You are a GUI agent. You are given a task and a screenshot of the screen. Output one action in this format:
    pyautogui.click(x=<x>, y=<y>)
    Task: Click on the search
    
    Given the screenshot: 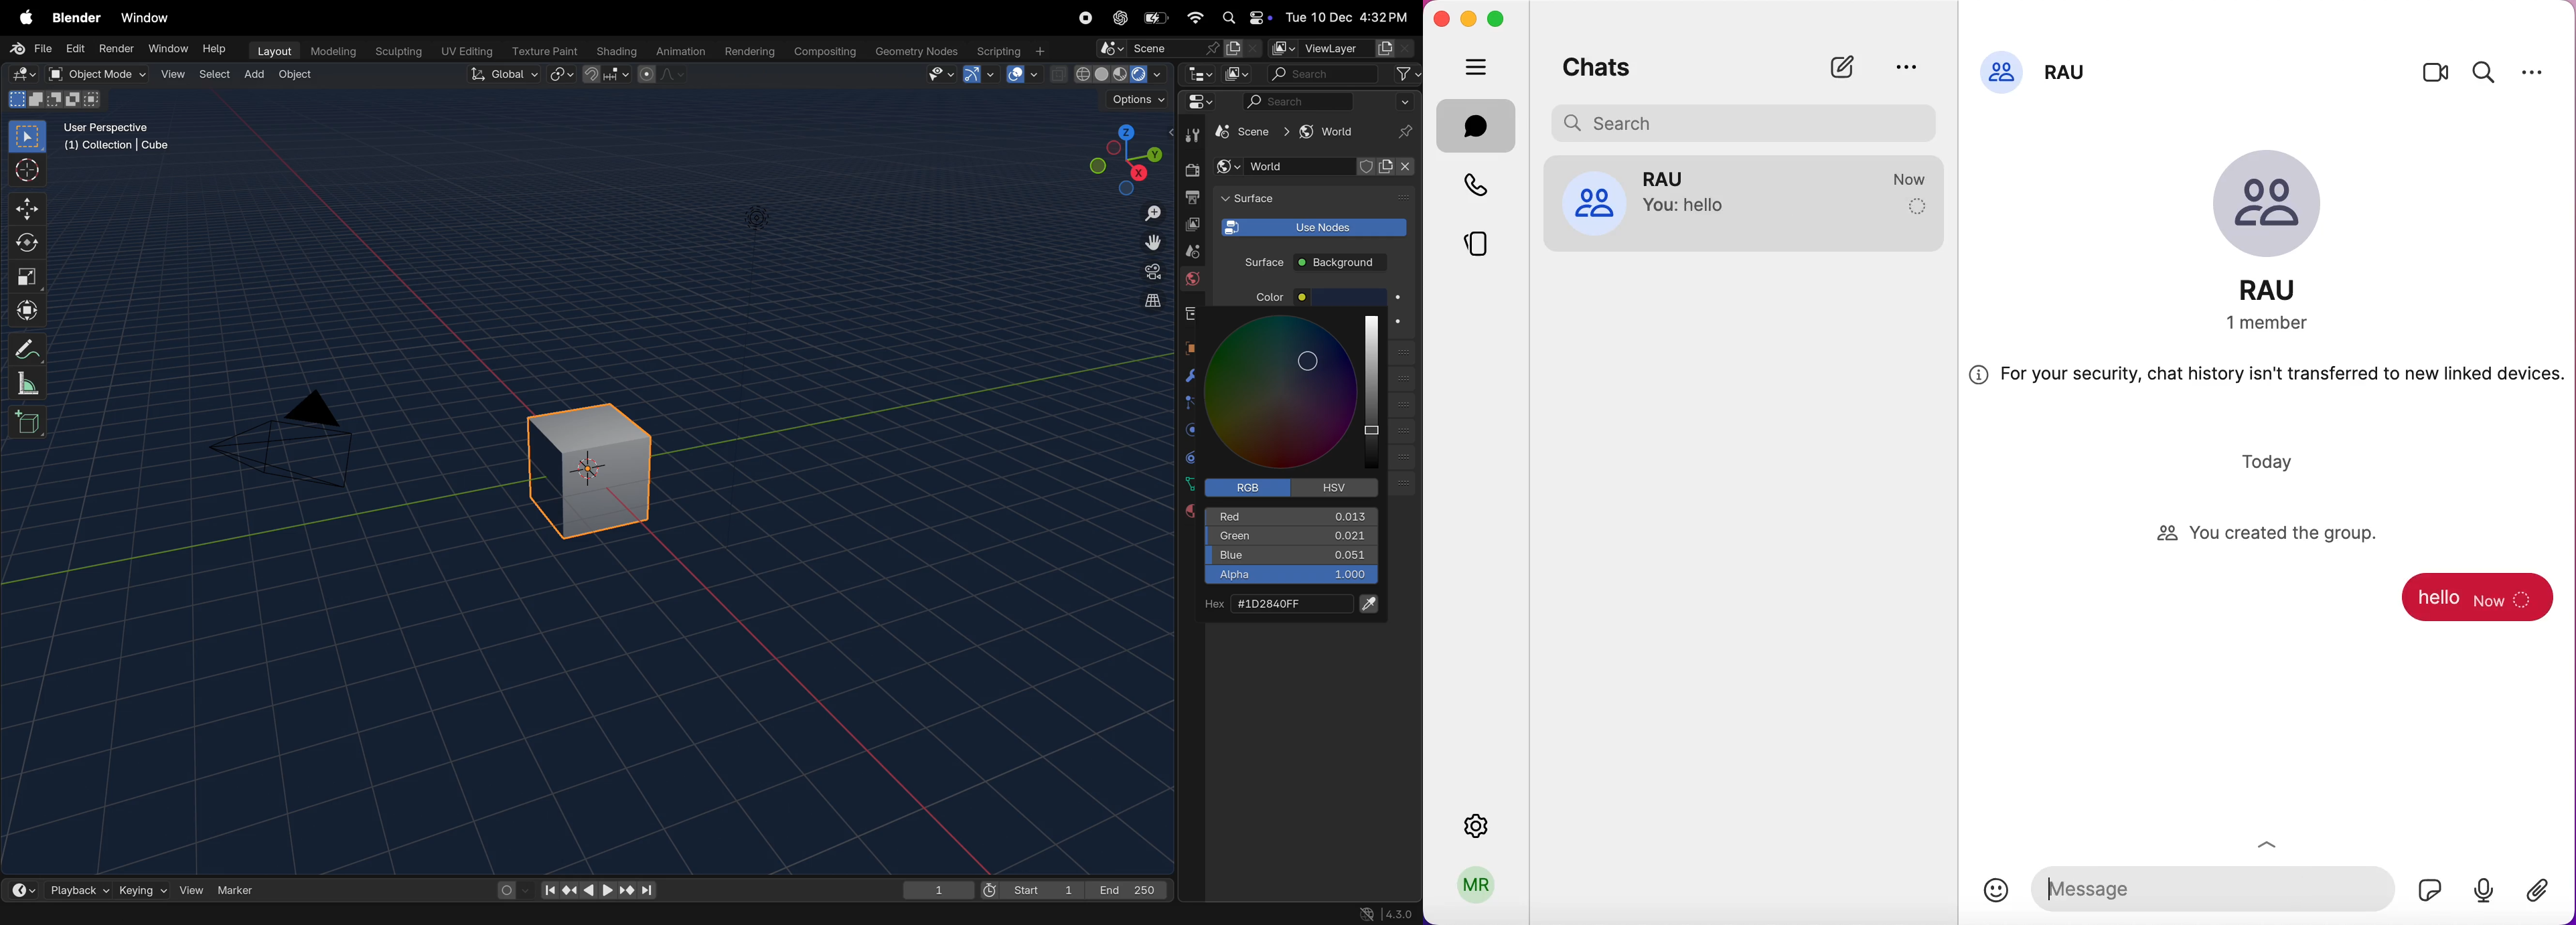 What is the action you would take?
    pyautogui.click(x=1344, y=74)
    